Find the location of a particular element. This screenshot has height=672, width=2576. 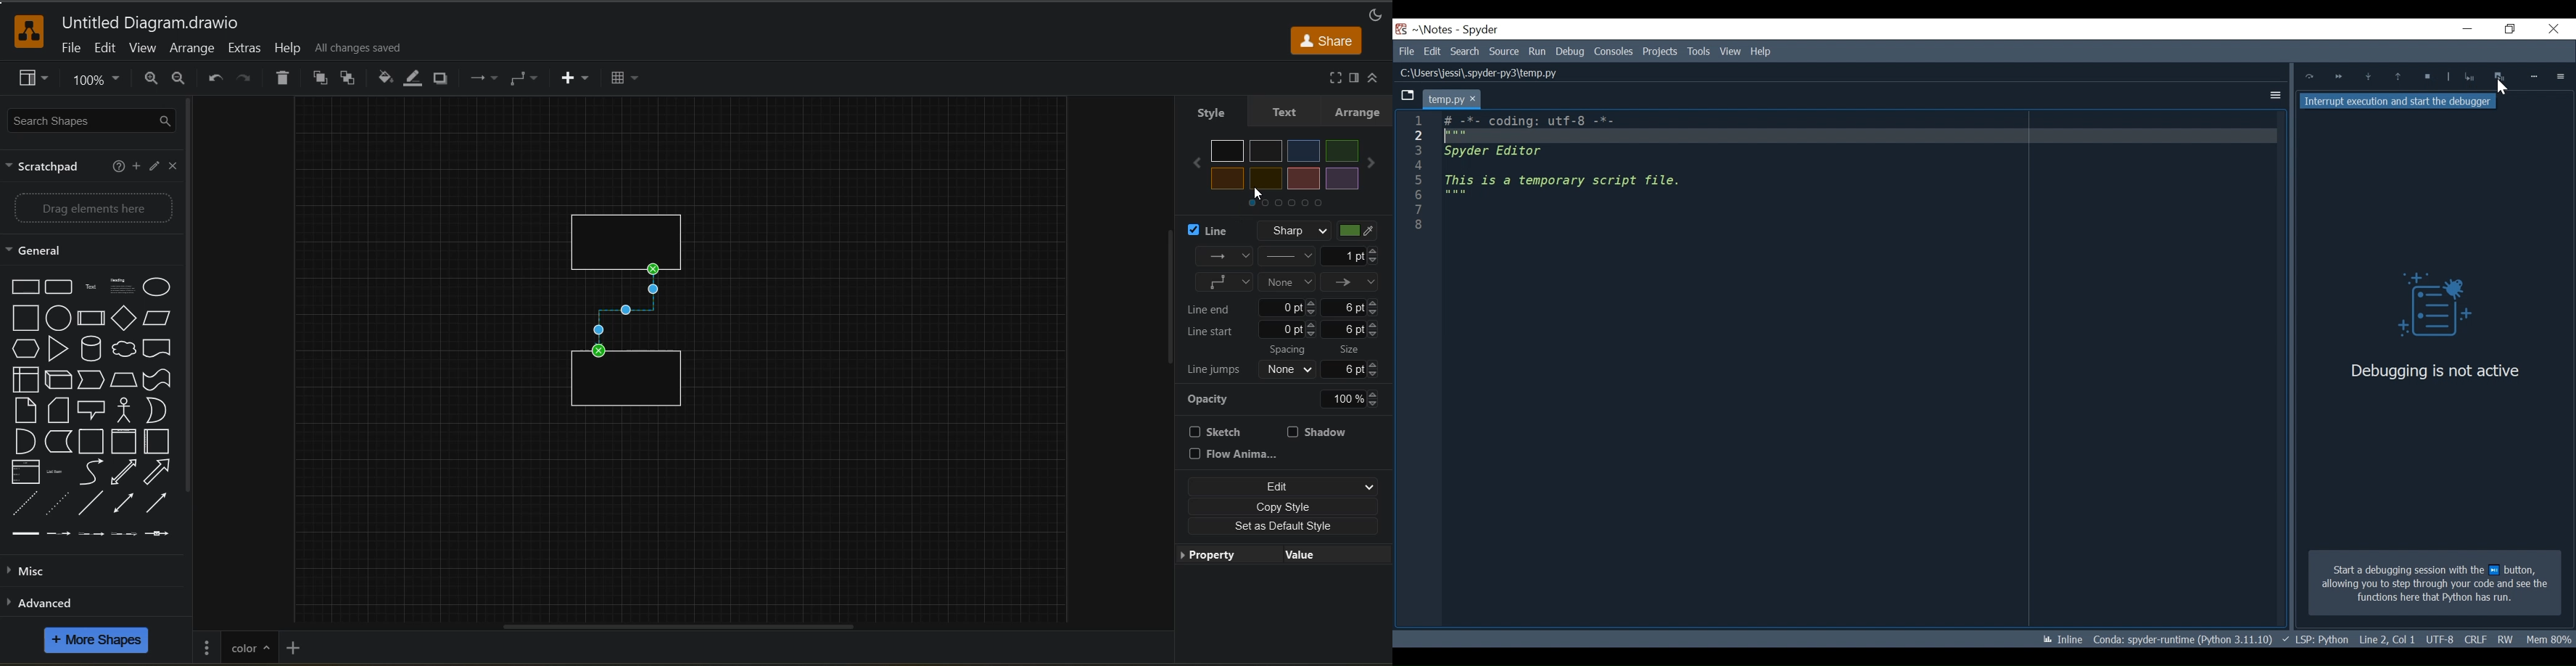

6pt is located at coordinates (1358, 369).